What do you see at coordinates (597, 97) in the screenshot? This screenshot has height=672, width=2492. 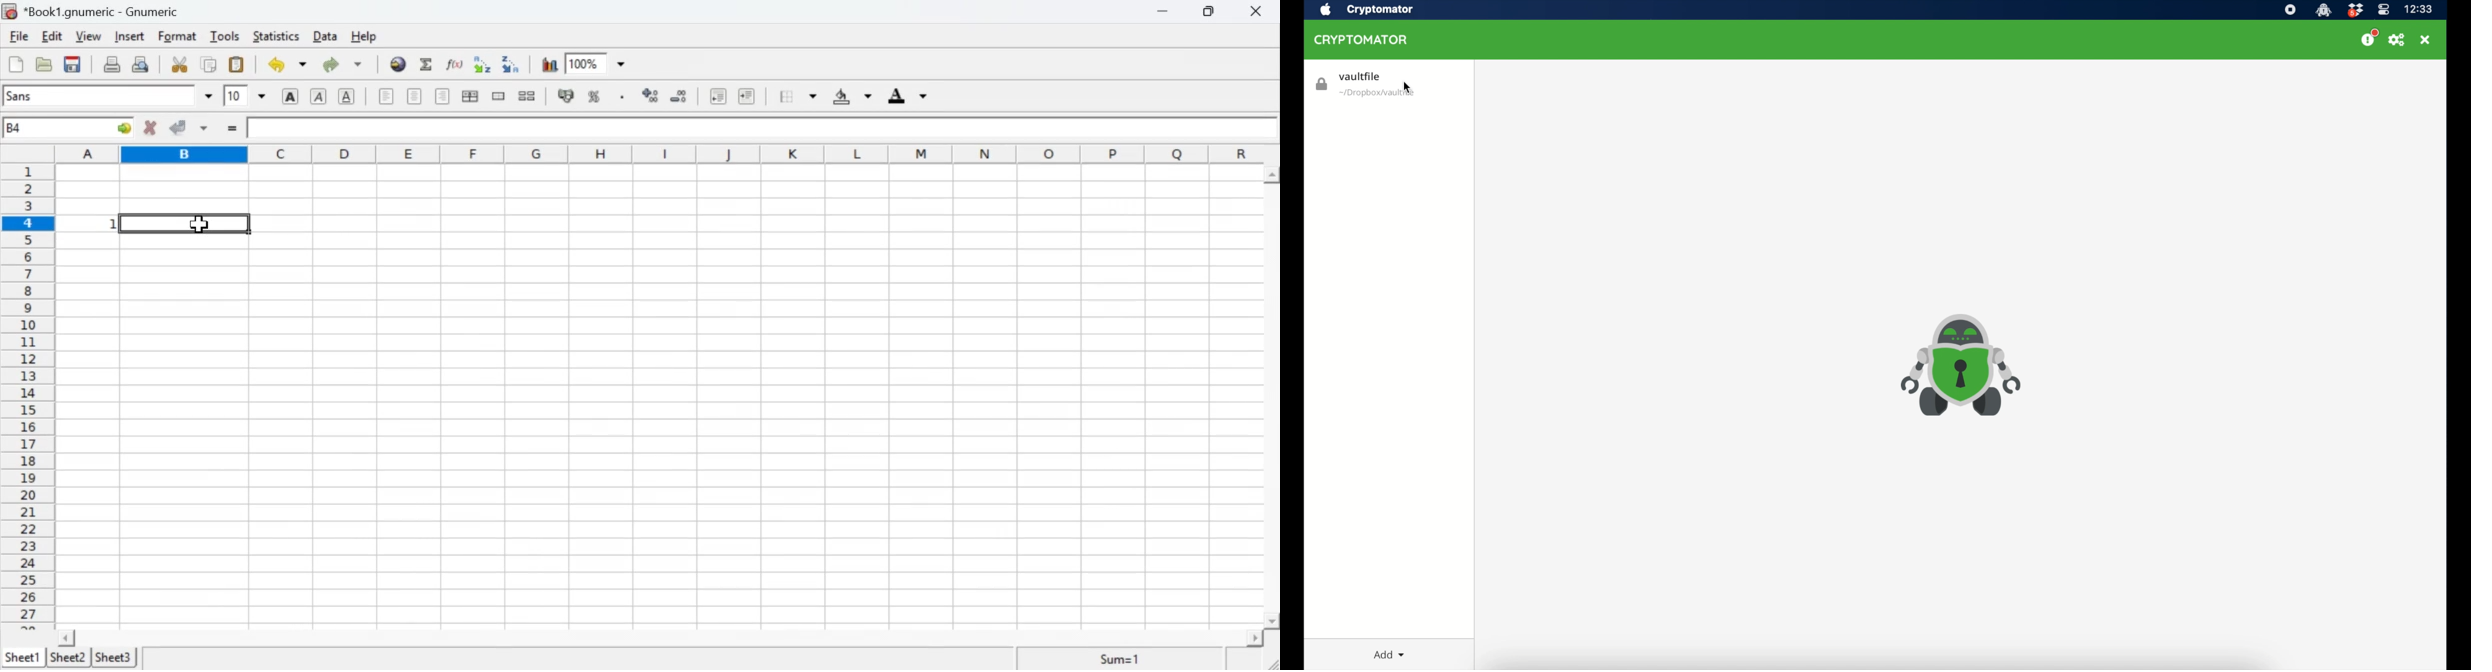 I see `Format the selection as percentage.` at bounding box center [597, 97].